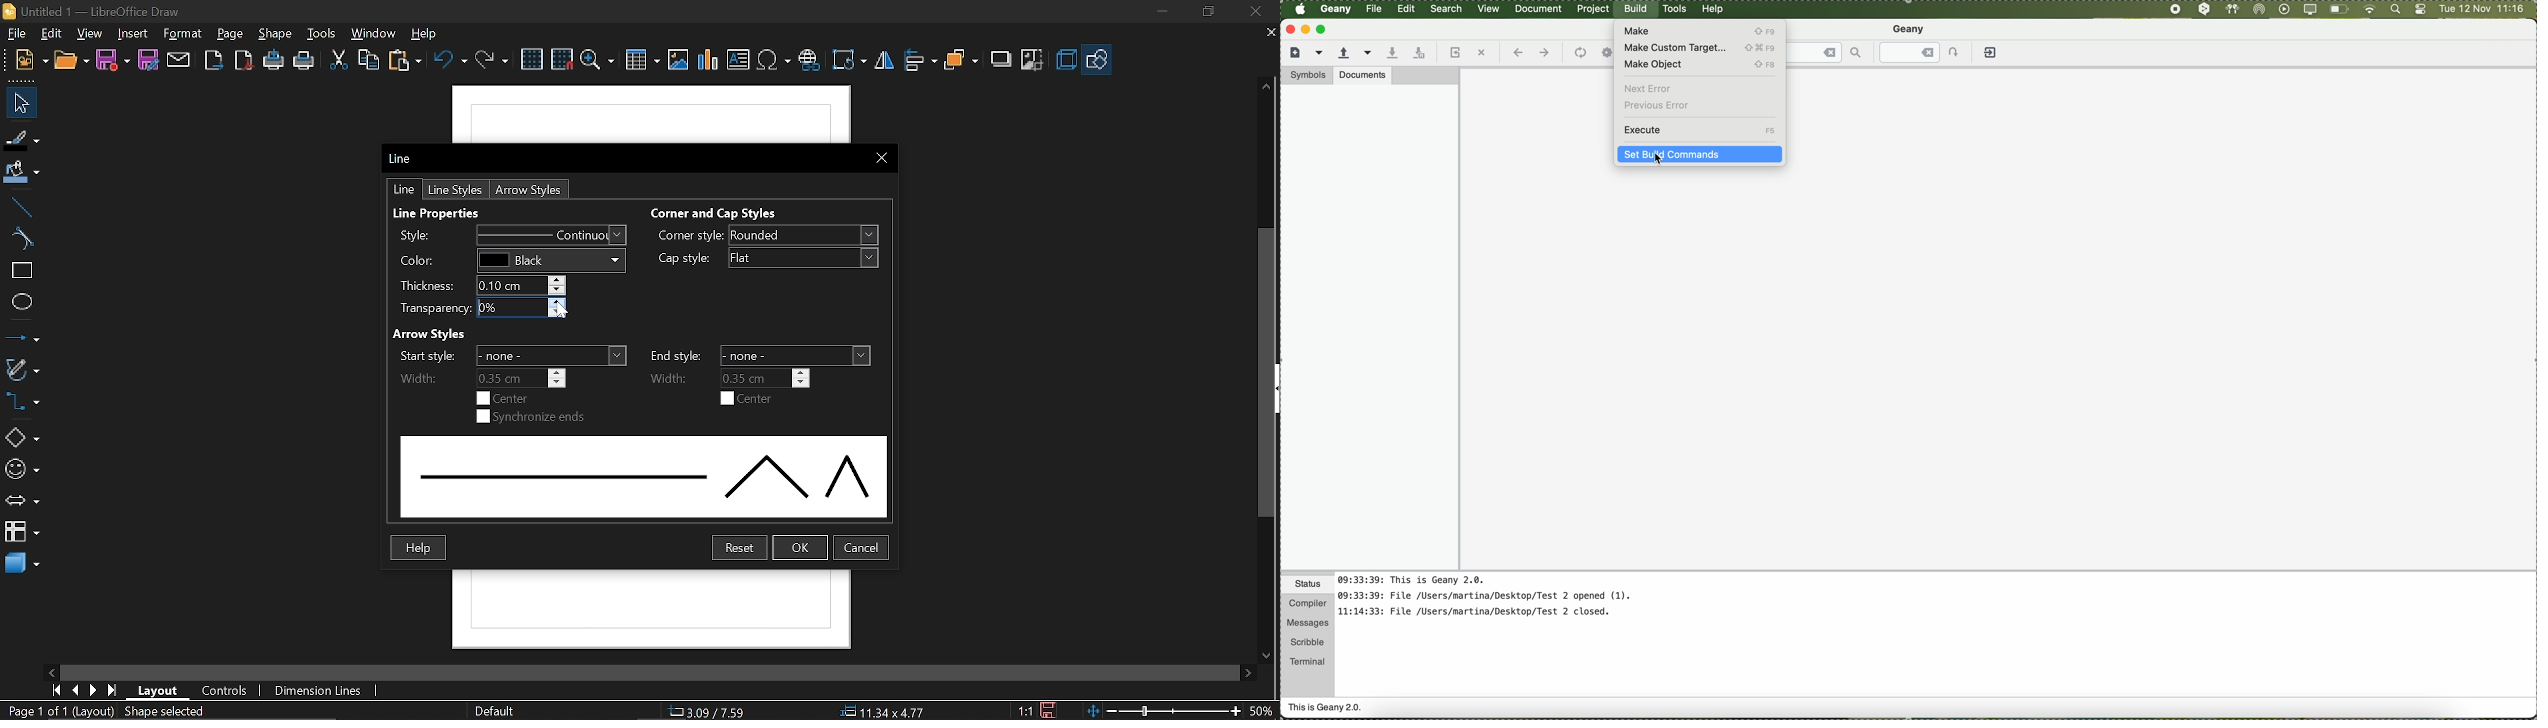 Image resolution: width=2548 pixels, height=728 pixels. Describe the element at coordinates (770, 236) in the screenshot. I see `Corner style` at that location.